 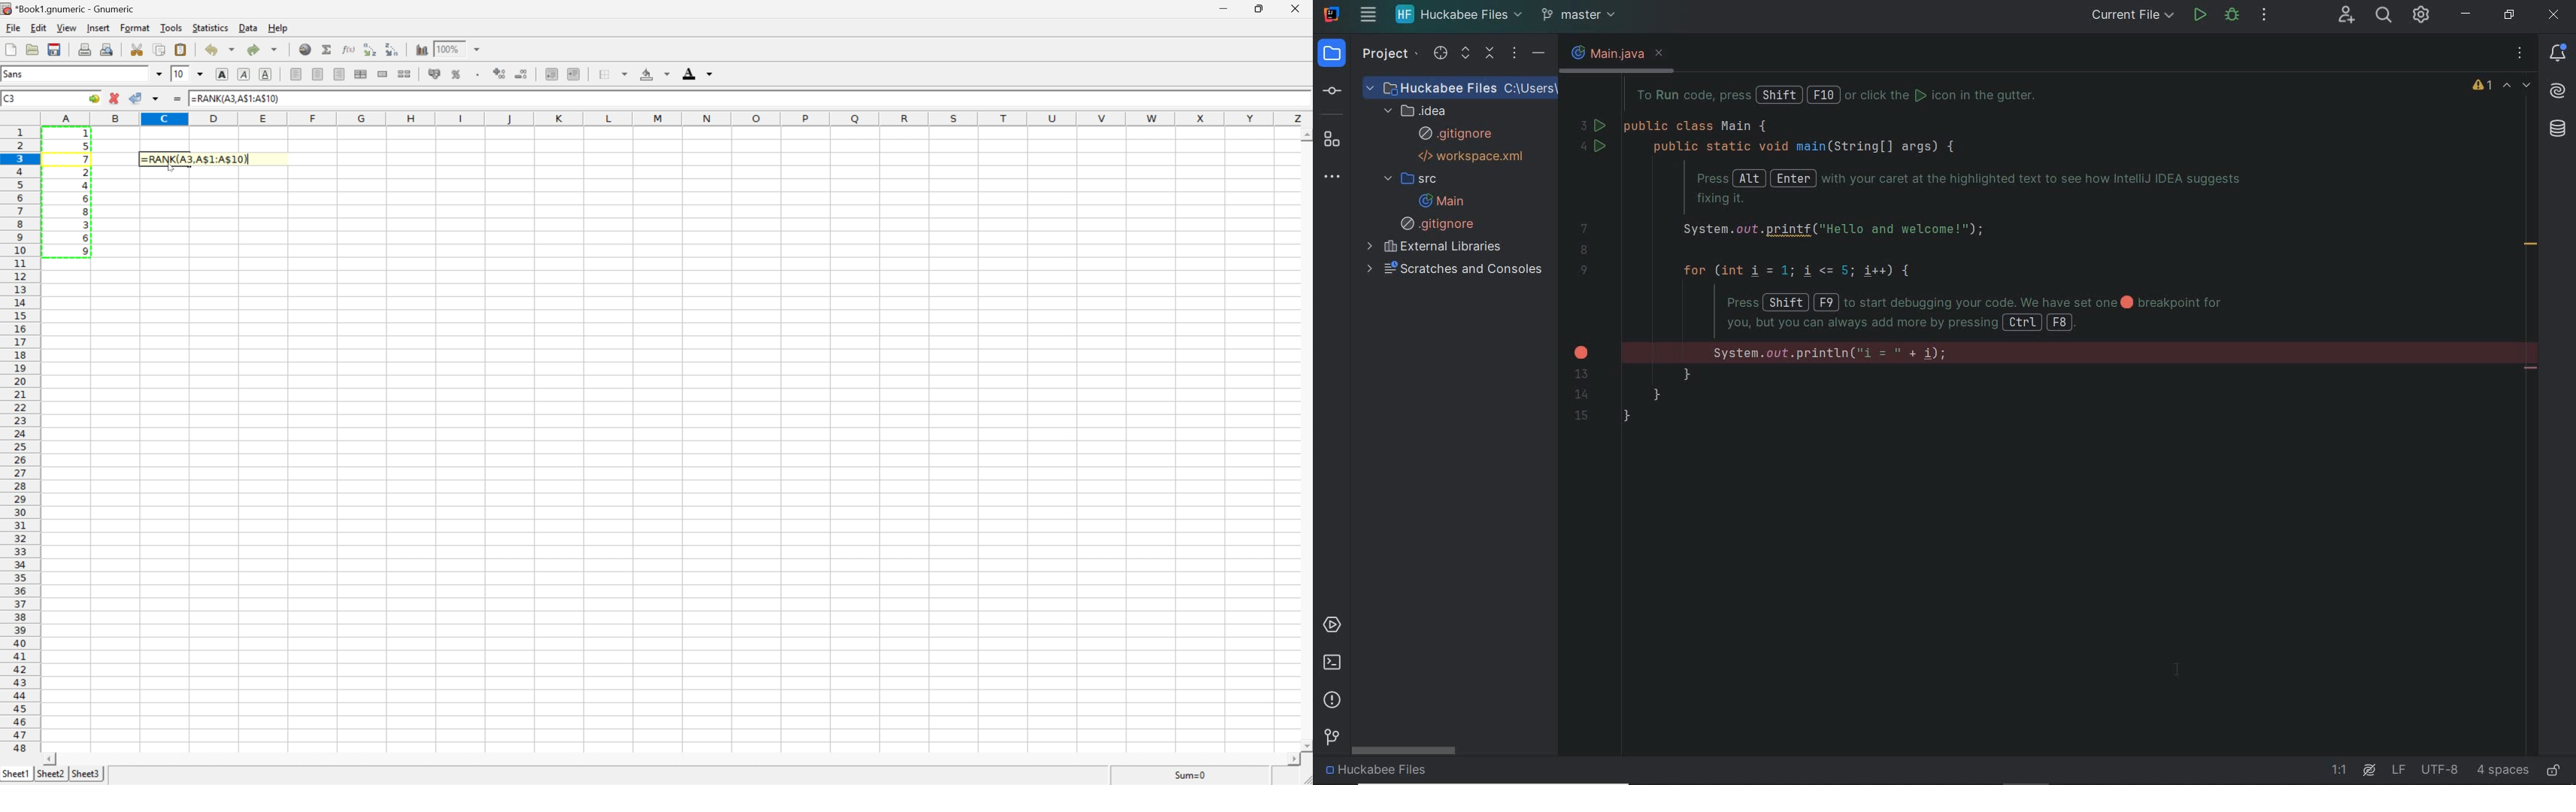 I want to click on indent, so click(x=2502, y=770).